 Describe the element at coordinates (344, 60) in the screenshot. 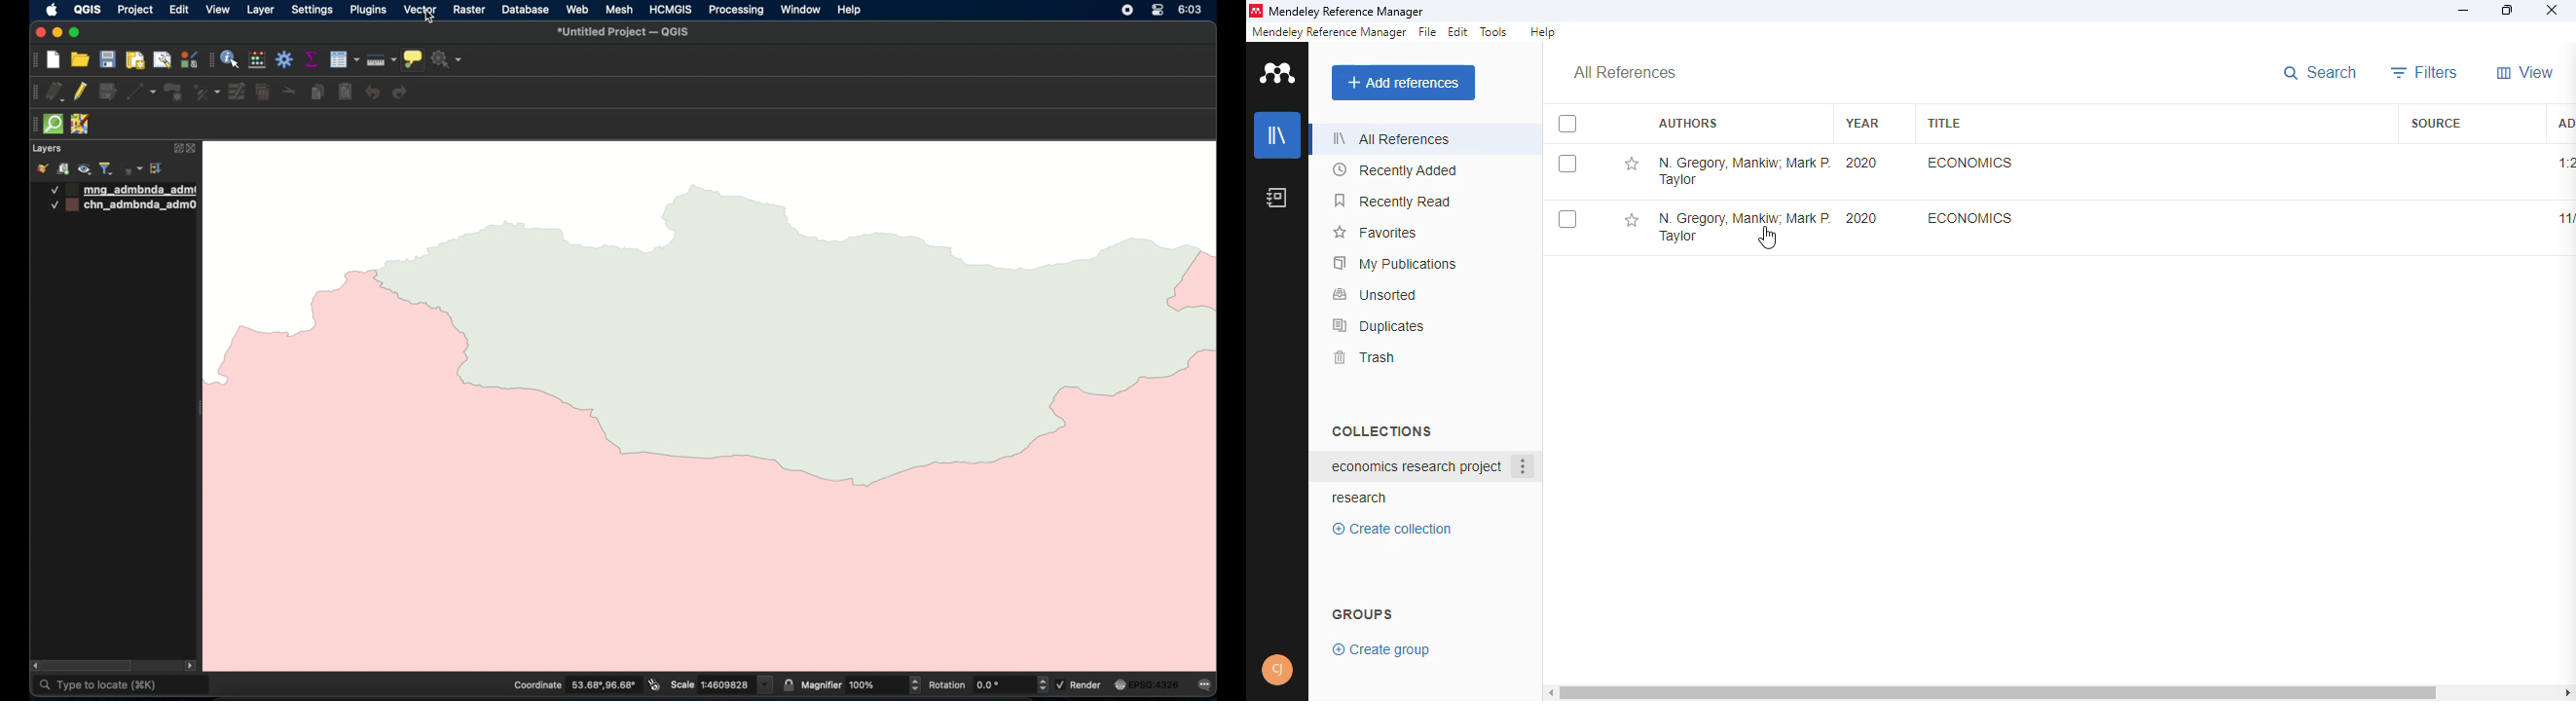

I see `open attribute table` at that location.